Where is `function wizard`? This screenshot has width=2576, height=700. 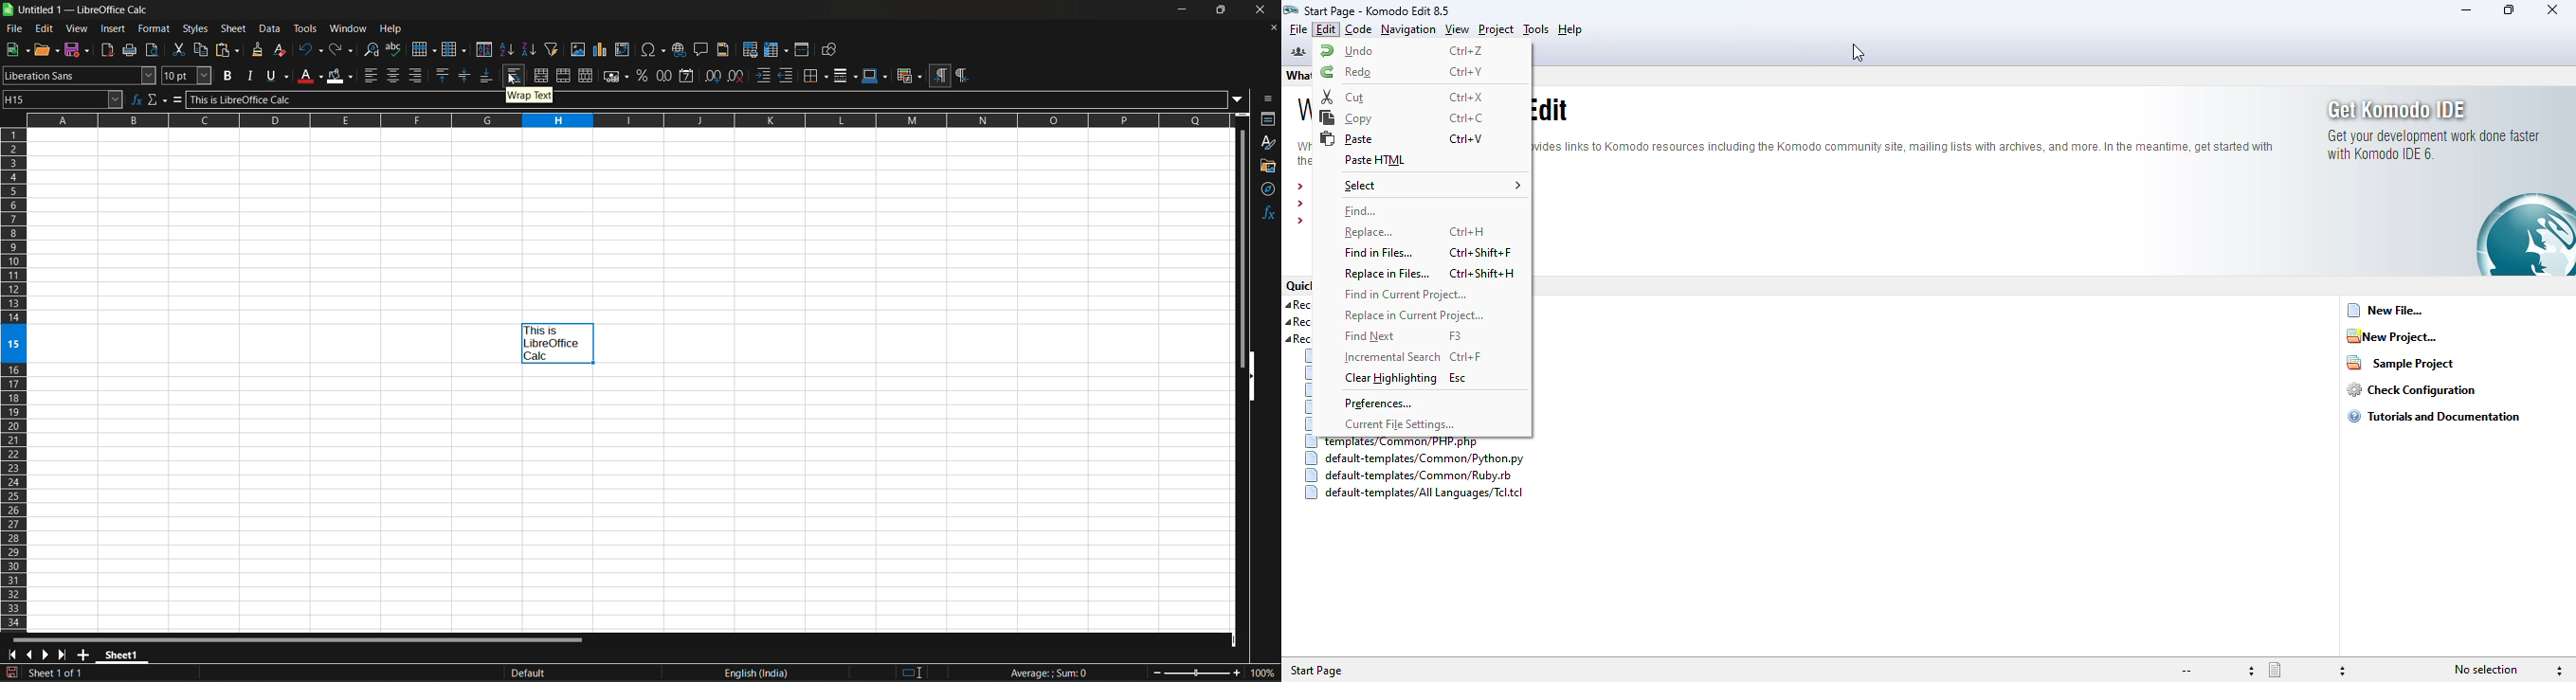
function wizard is located at coordinates (138, 99).